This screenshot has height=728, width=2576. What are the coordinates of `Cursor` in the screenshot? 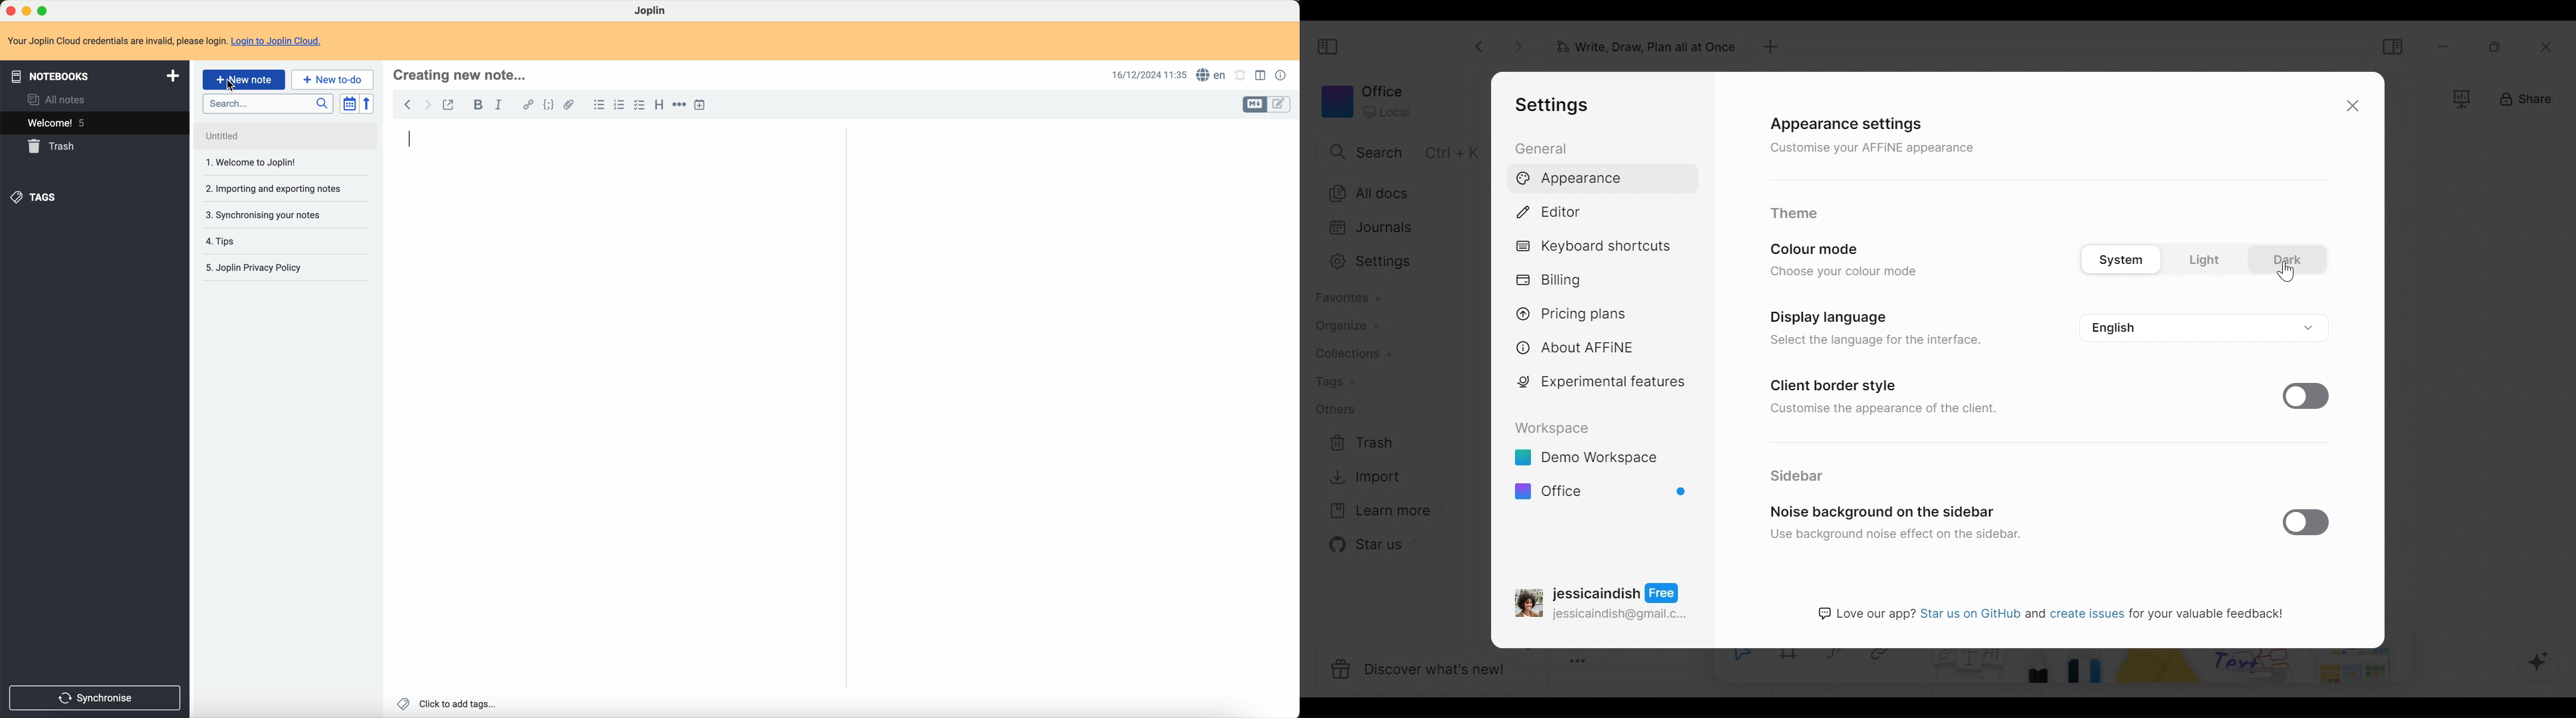 It's located at (232, 87).